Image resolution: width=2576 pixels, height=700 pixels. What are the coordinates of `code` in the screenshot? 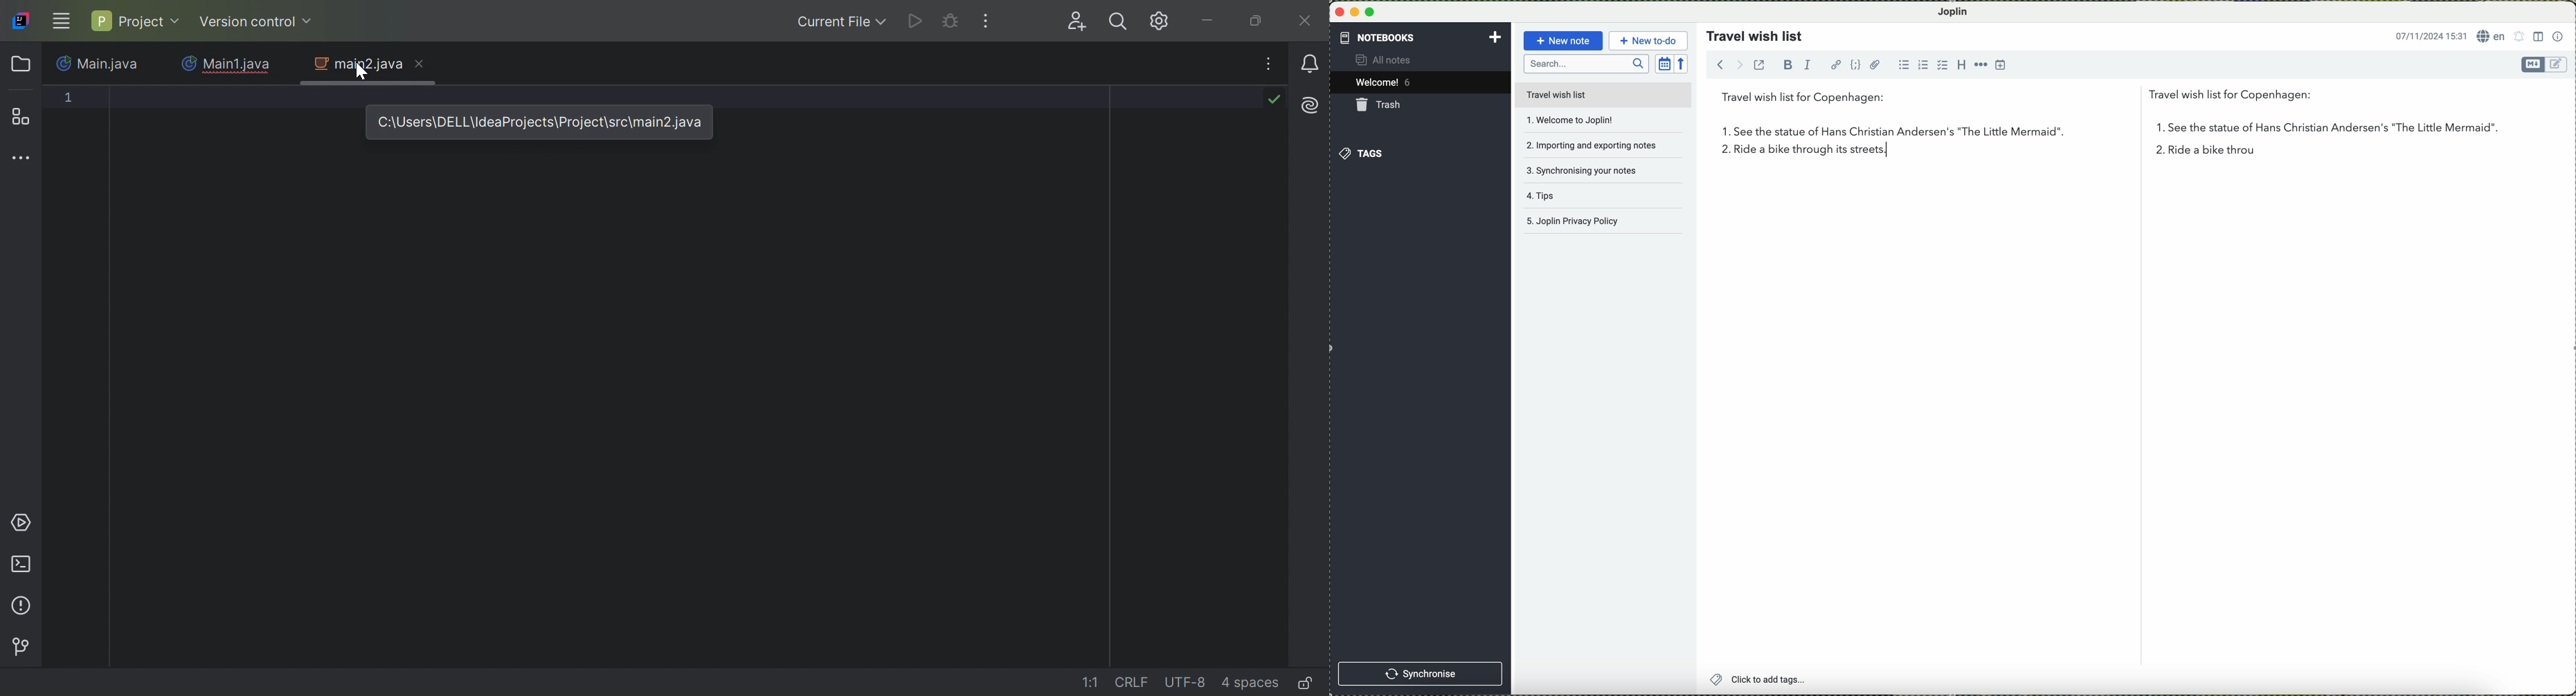 It's located at (1856, 65).